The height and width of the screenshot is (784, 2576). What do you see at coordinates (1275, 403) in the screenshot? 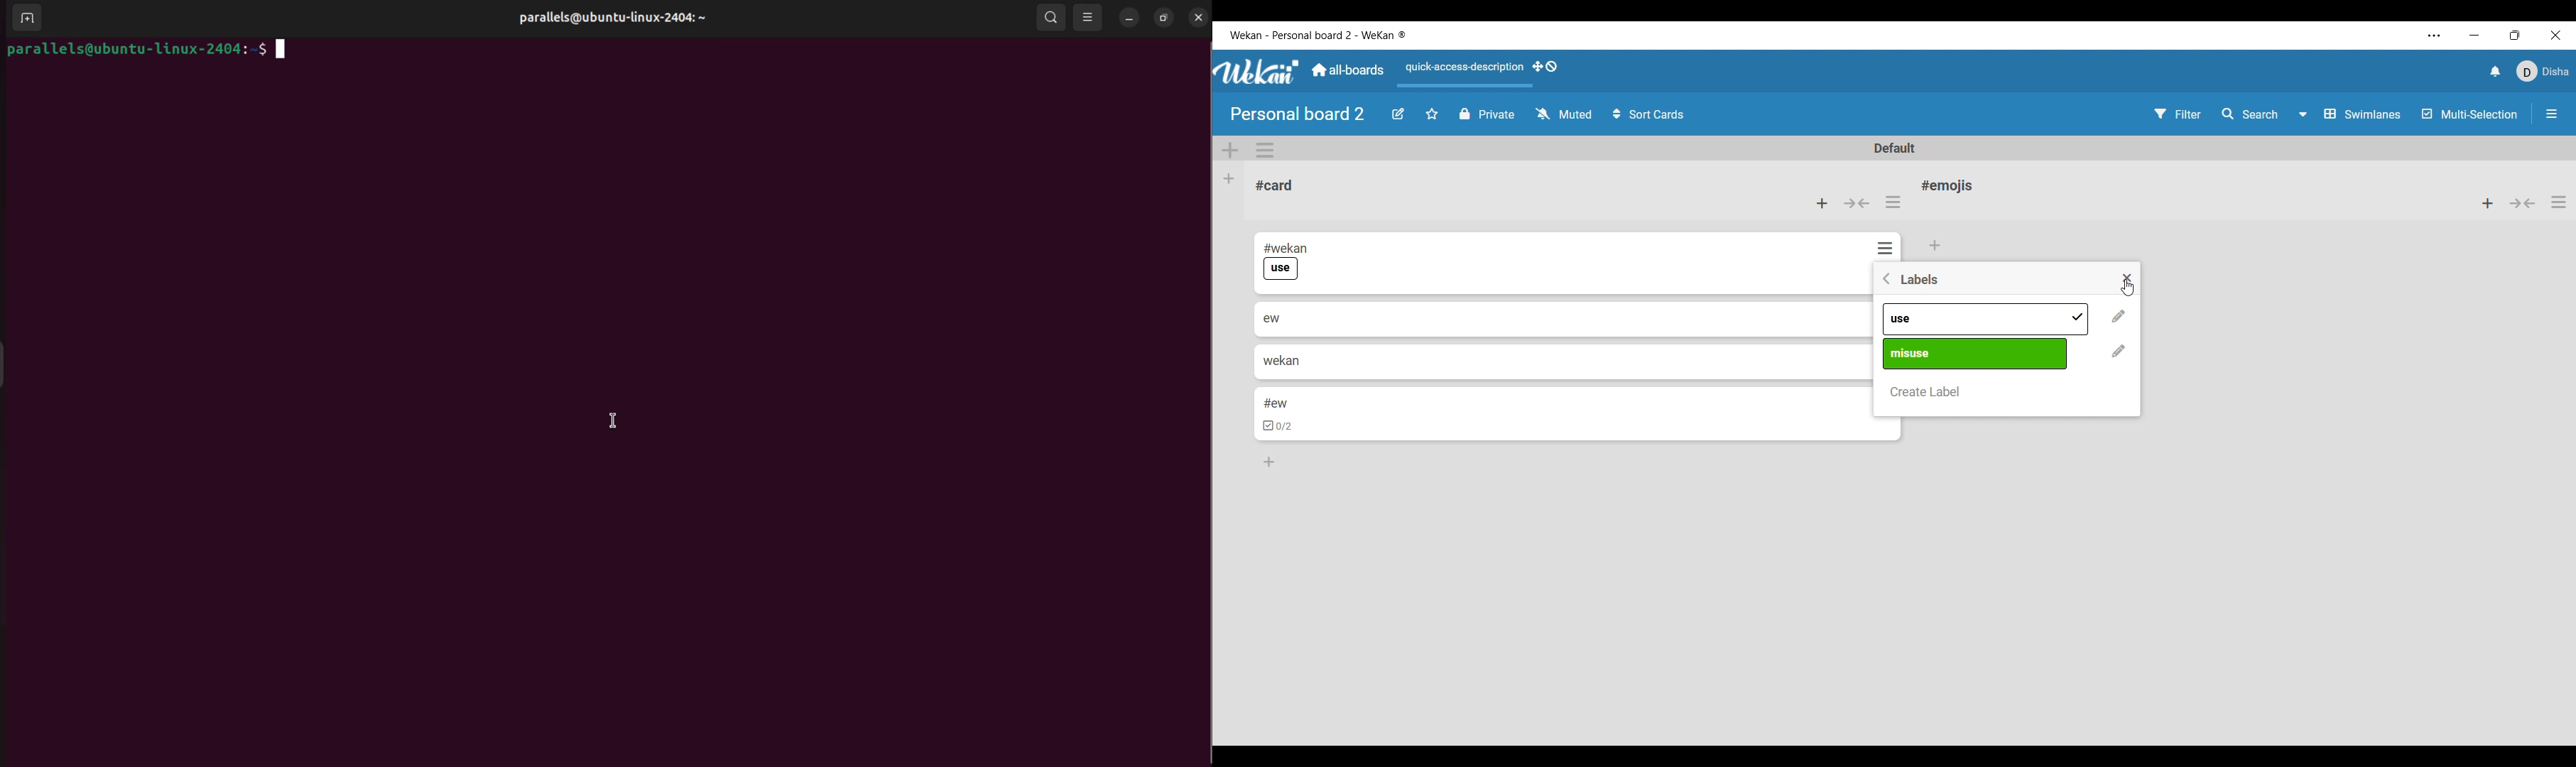
I see `#ew` at bounding box center [1275, 403].